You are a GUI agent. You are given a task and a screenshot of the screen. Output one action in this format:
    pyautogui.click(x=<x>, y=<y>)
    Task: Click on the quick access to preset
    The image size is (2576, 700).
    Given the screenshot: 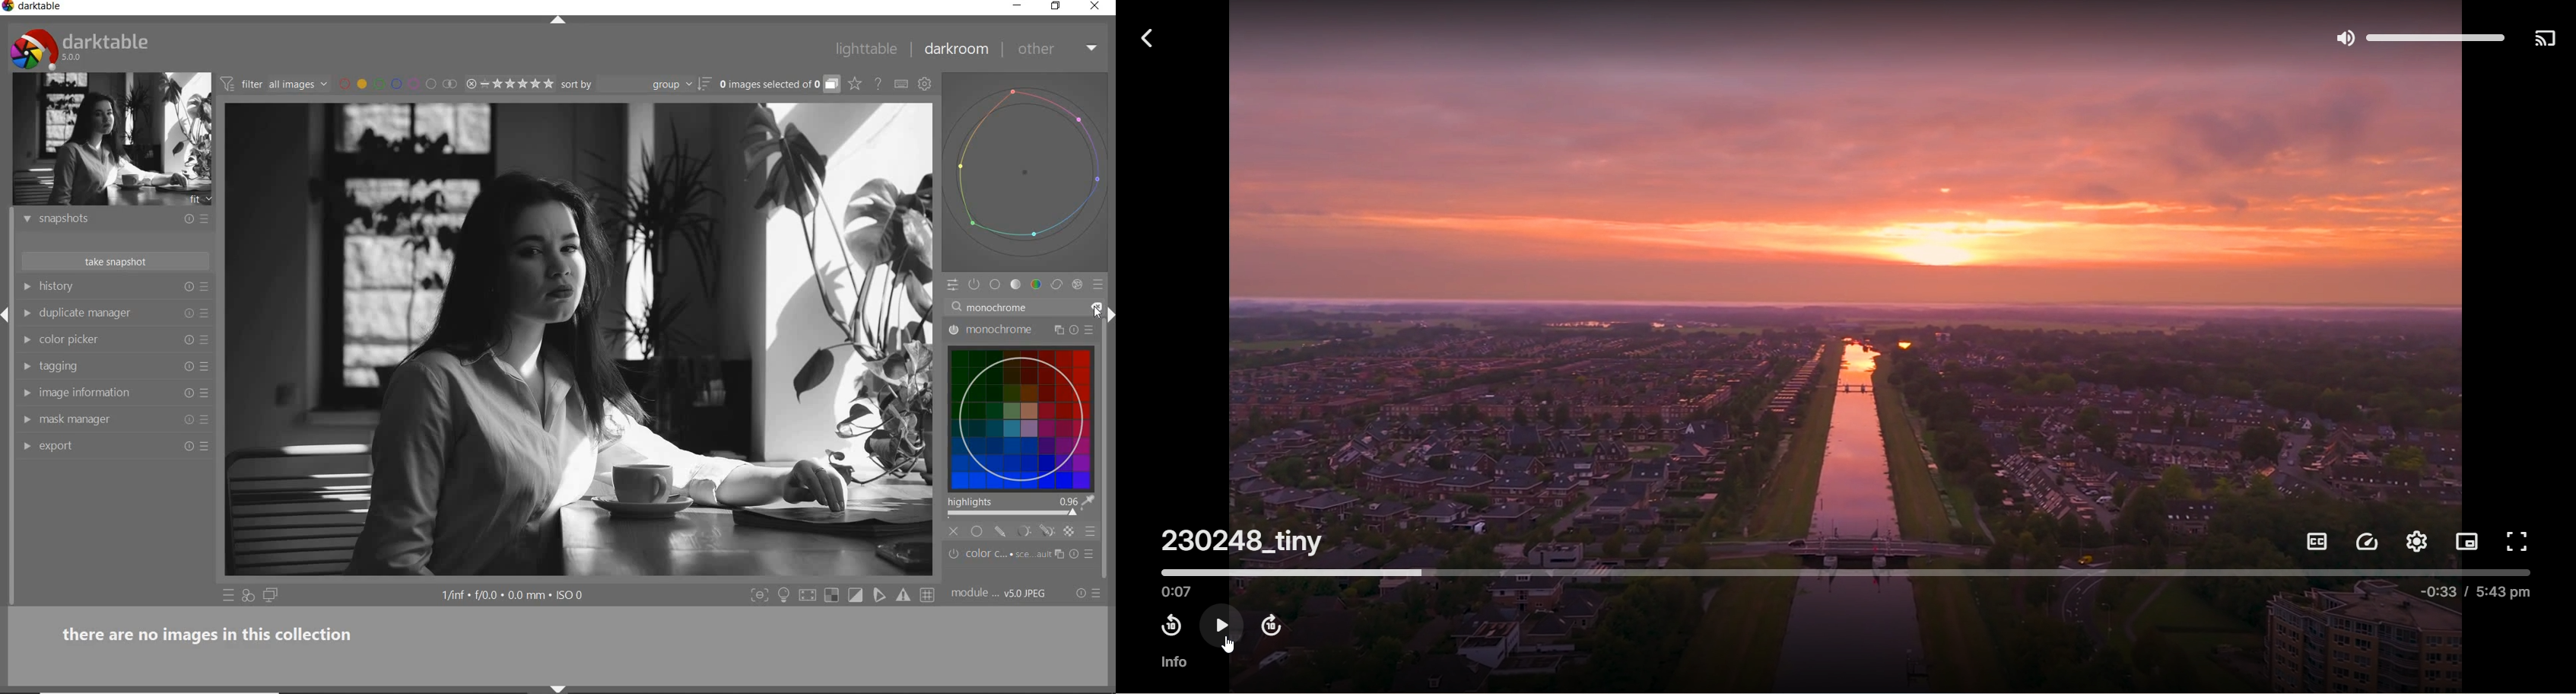 What is the action you would take?
    pyautogui.click(x=229, y=595)
    